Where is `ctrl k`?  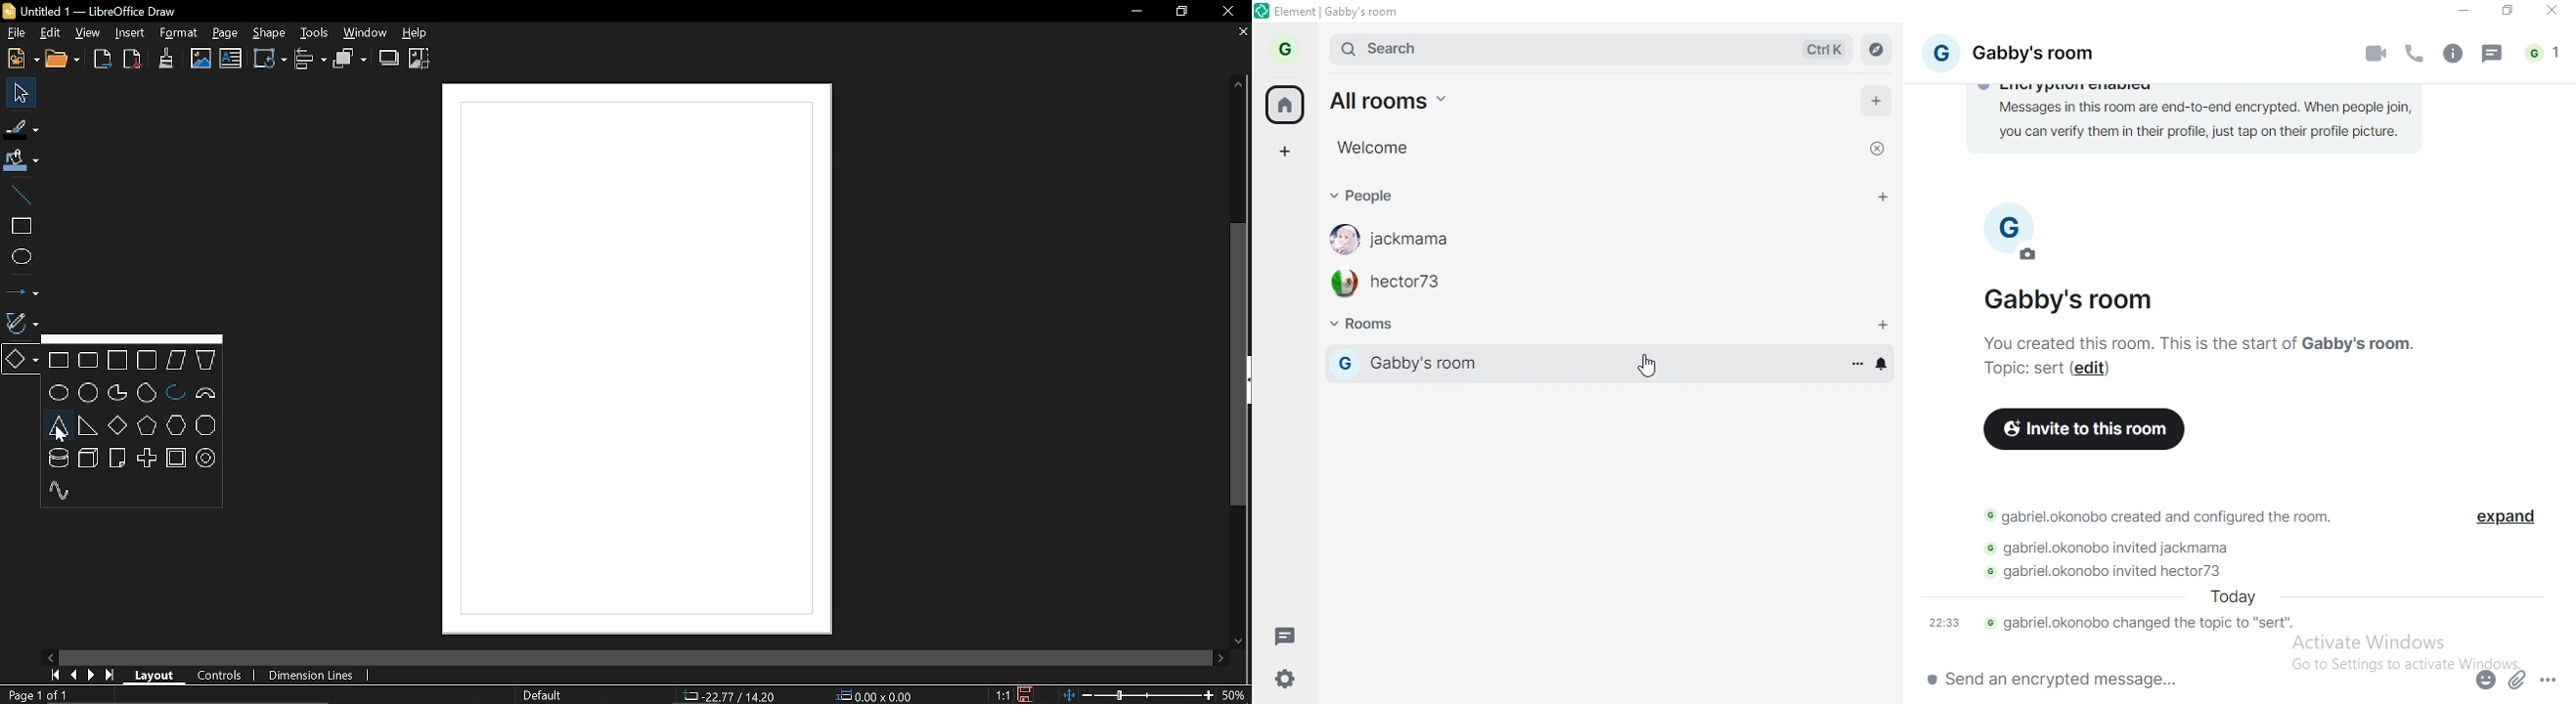 ctrl k is located at coordinates (1827, 49).